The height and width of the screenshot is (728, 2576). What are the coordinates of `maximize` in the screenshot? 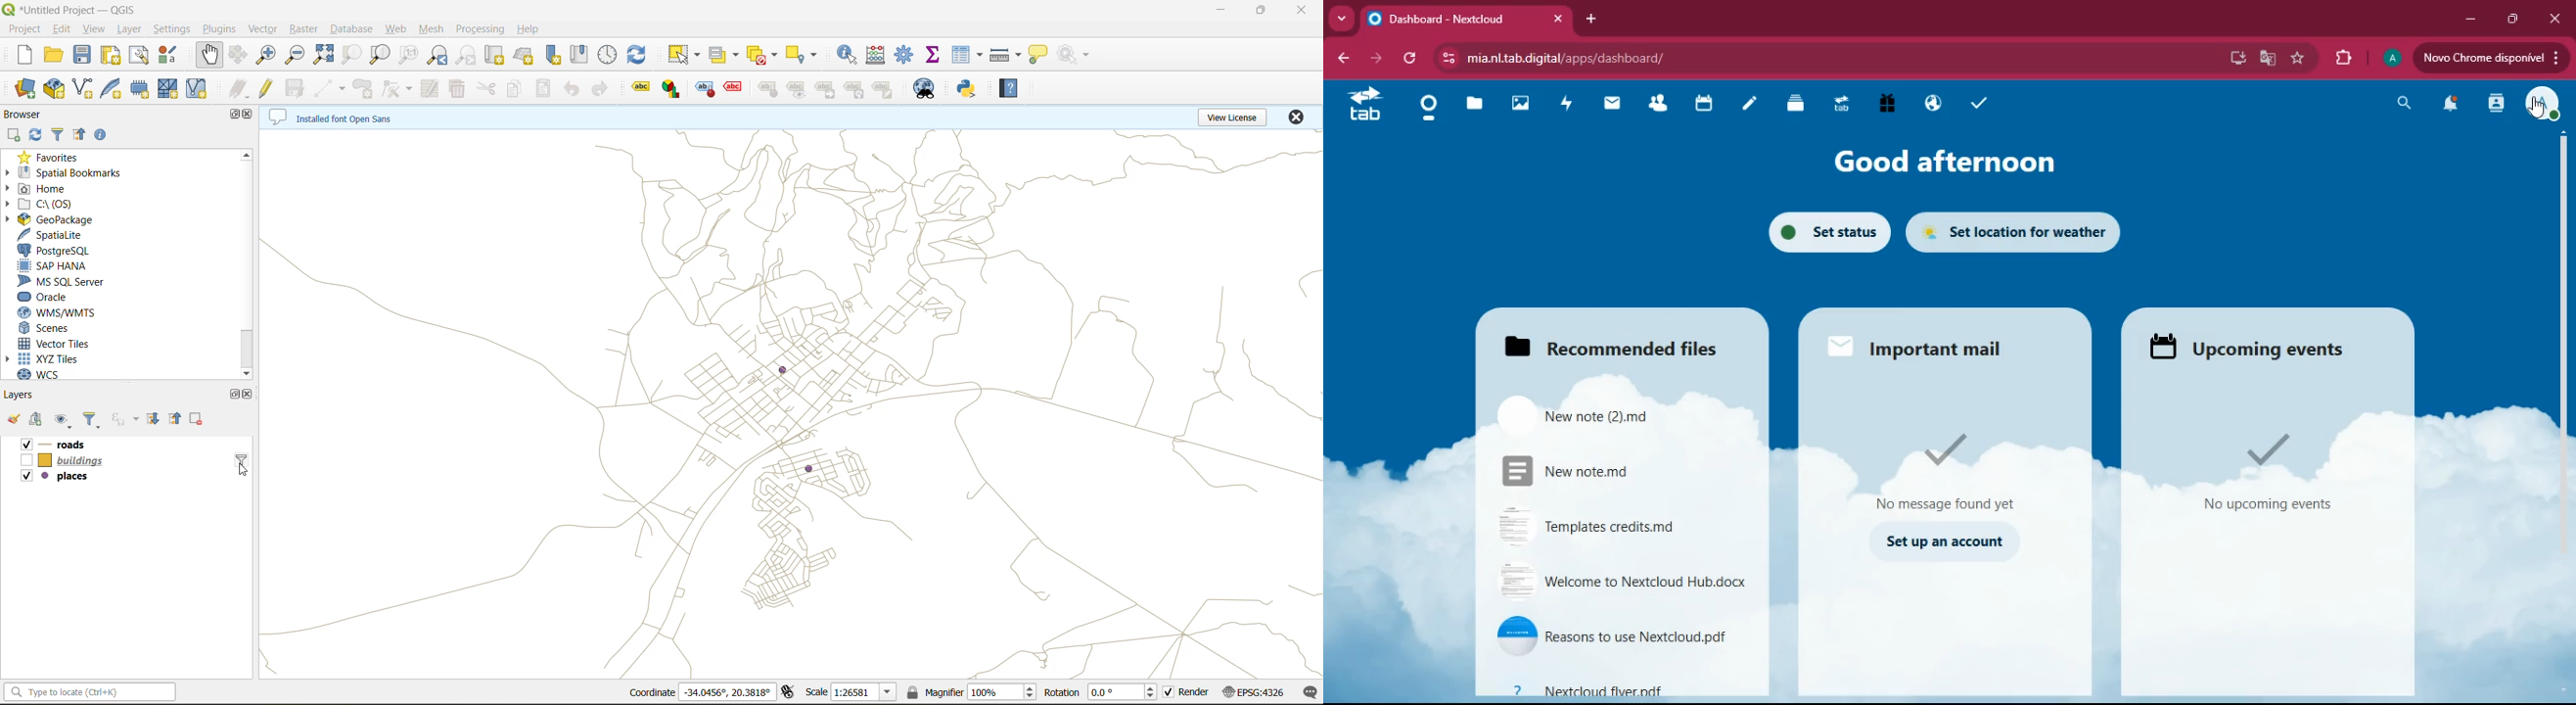 It's located at (2511, 20).